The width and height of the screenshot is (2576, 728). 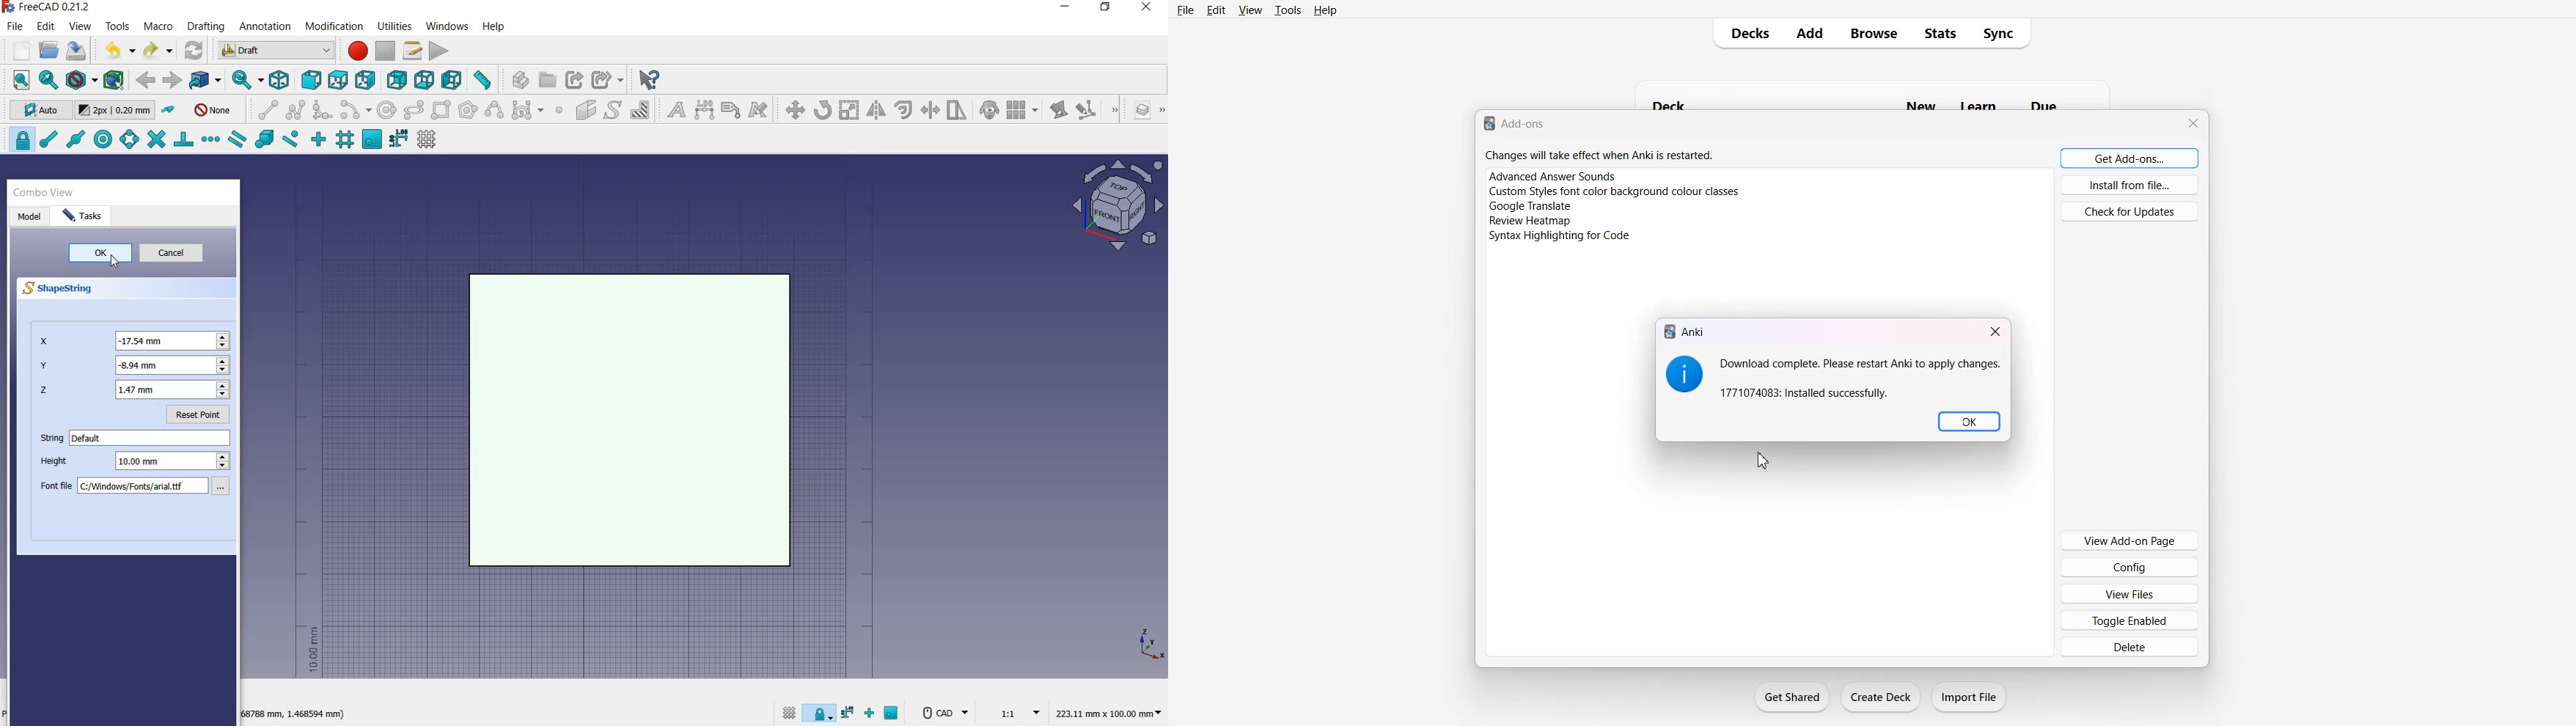 I want to click on make sub-link, so click(x=606, y=80).